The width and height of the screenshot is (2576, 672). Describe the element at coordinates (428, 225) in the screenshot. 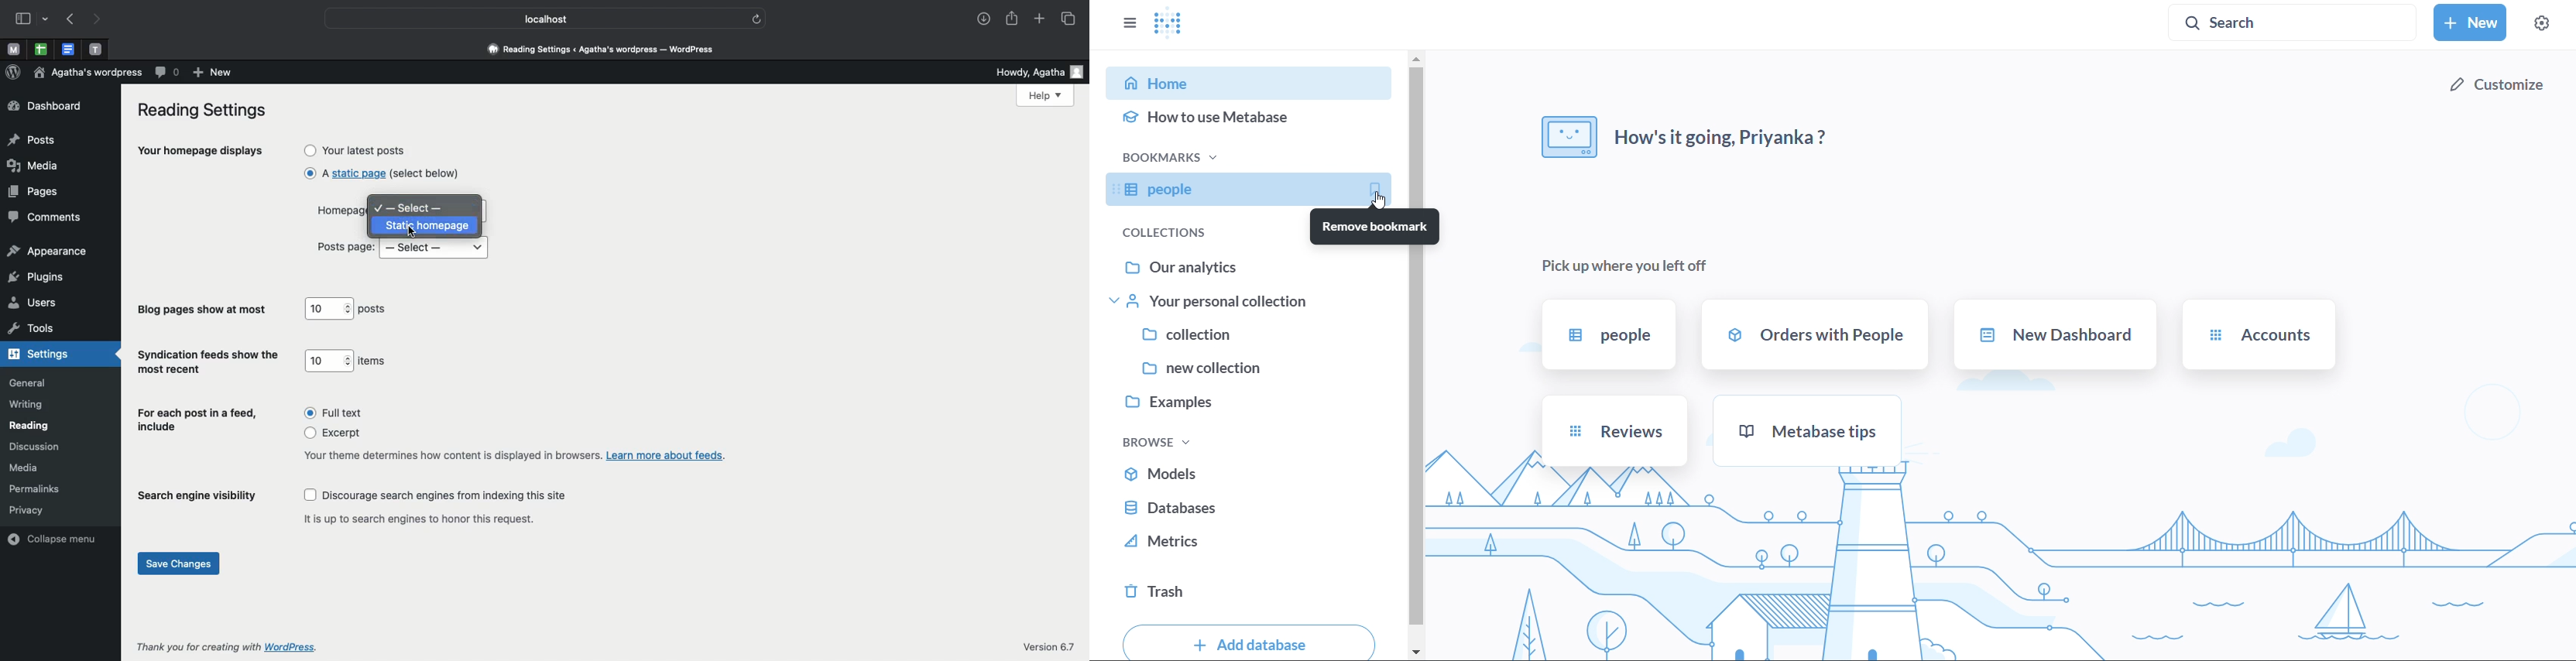

I see `Static homepage` at that location.